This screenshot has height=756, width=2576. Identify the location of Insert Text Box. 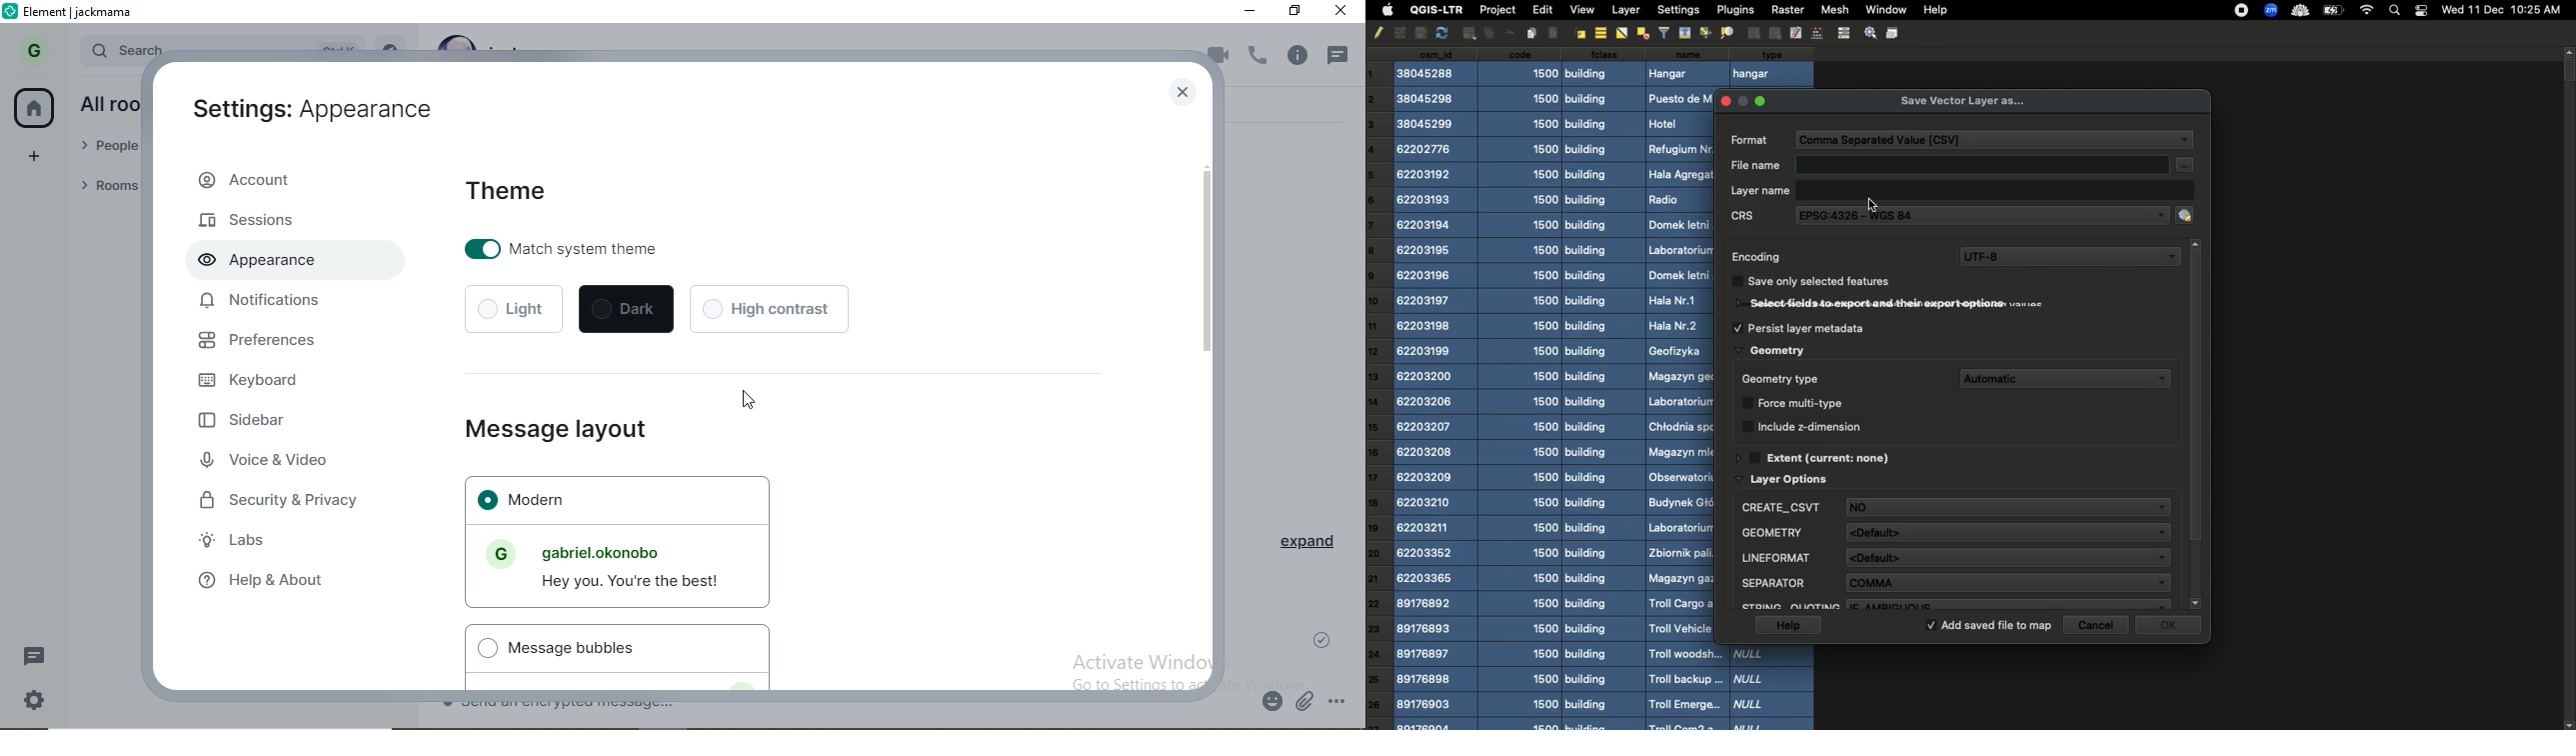
(1486, 34).